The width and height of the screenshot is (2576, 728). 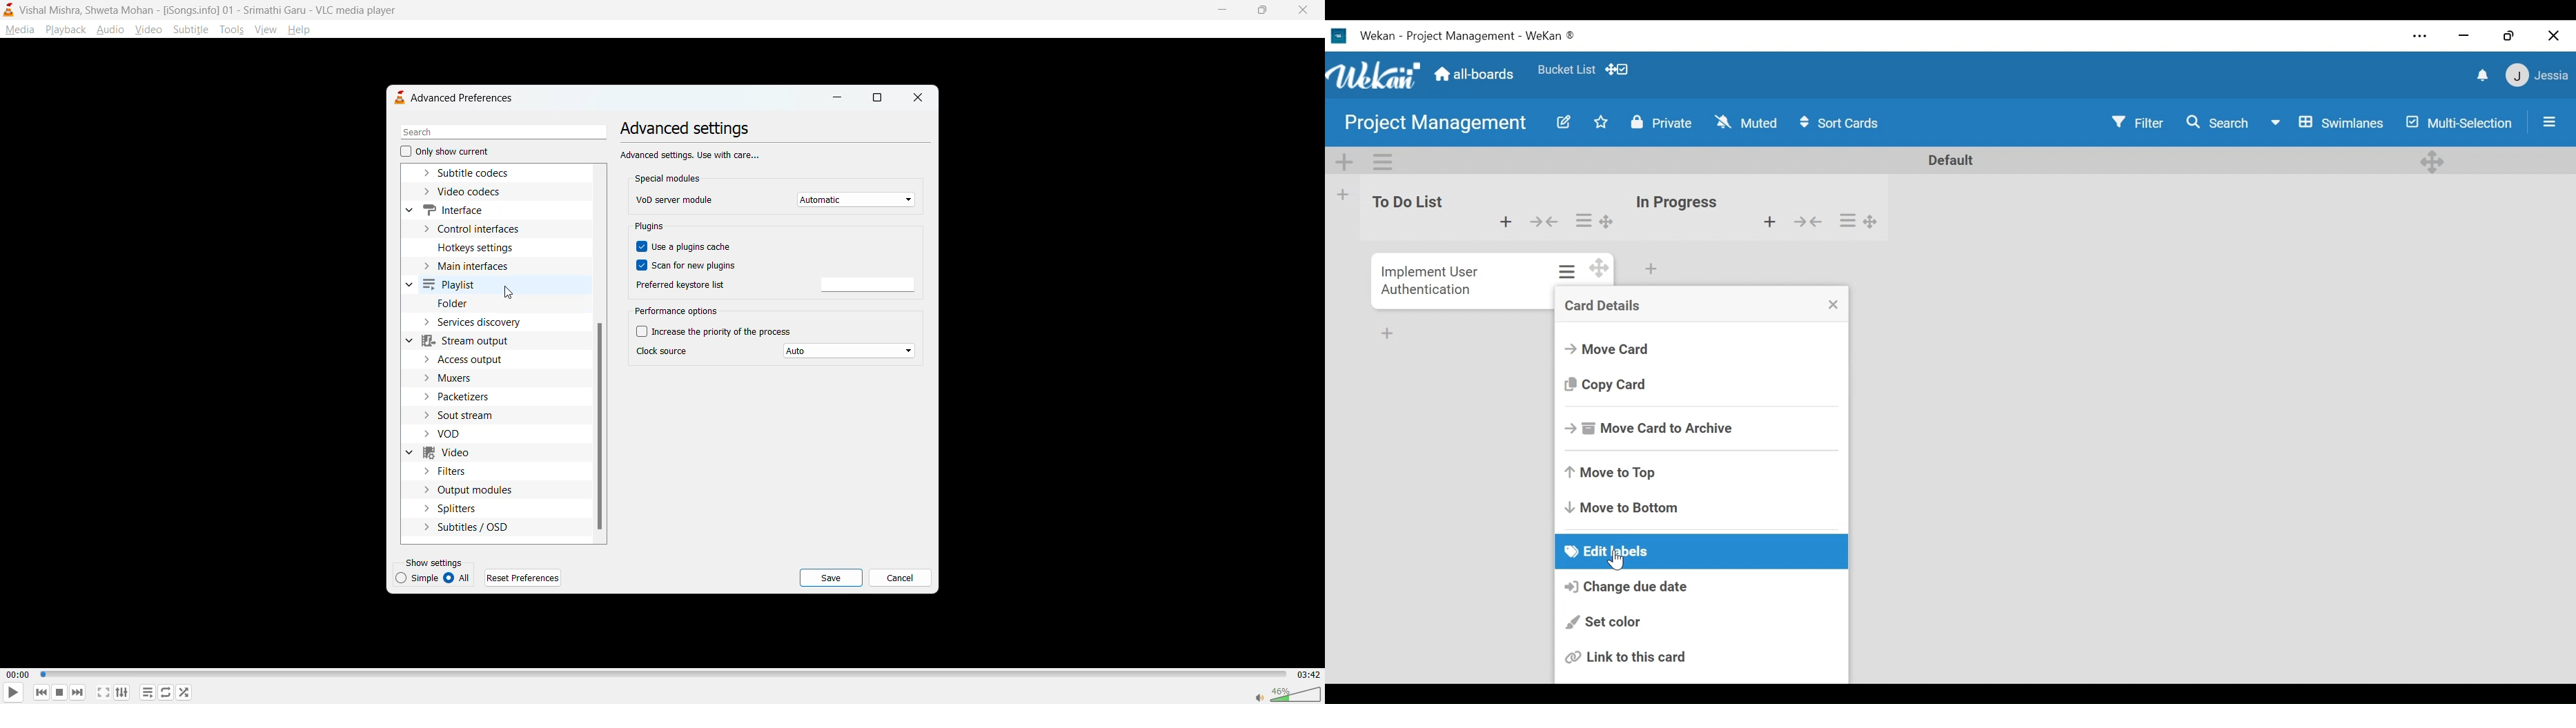 What do you see at coordinates (900, 580) in the screenshot?
I see `cancel` at bounding box center [900, 580].